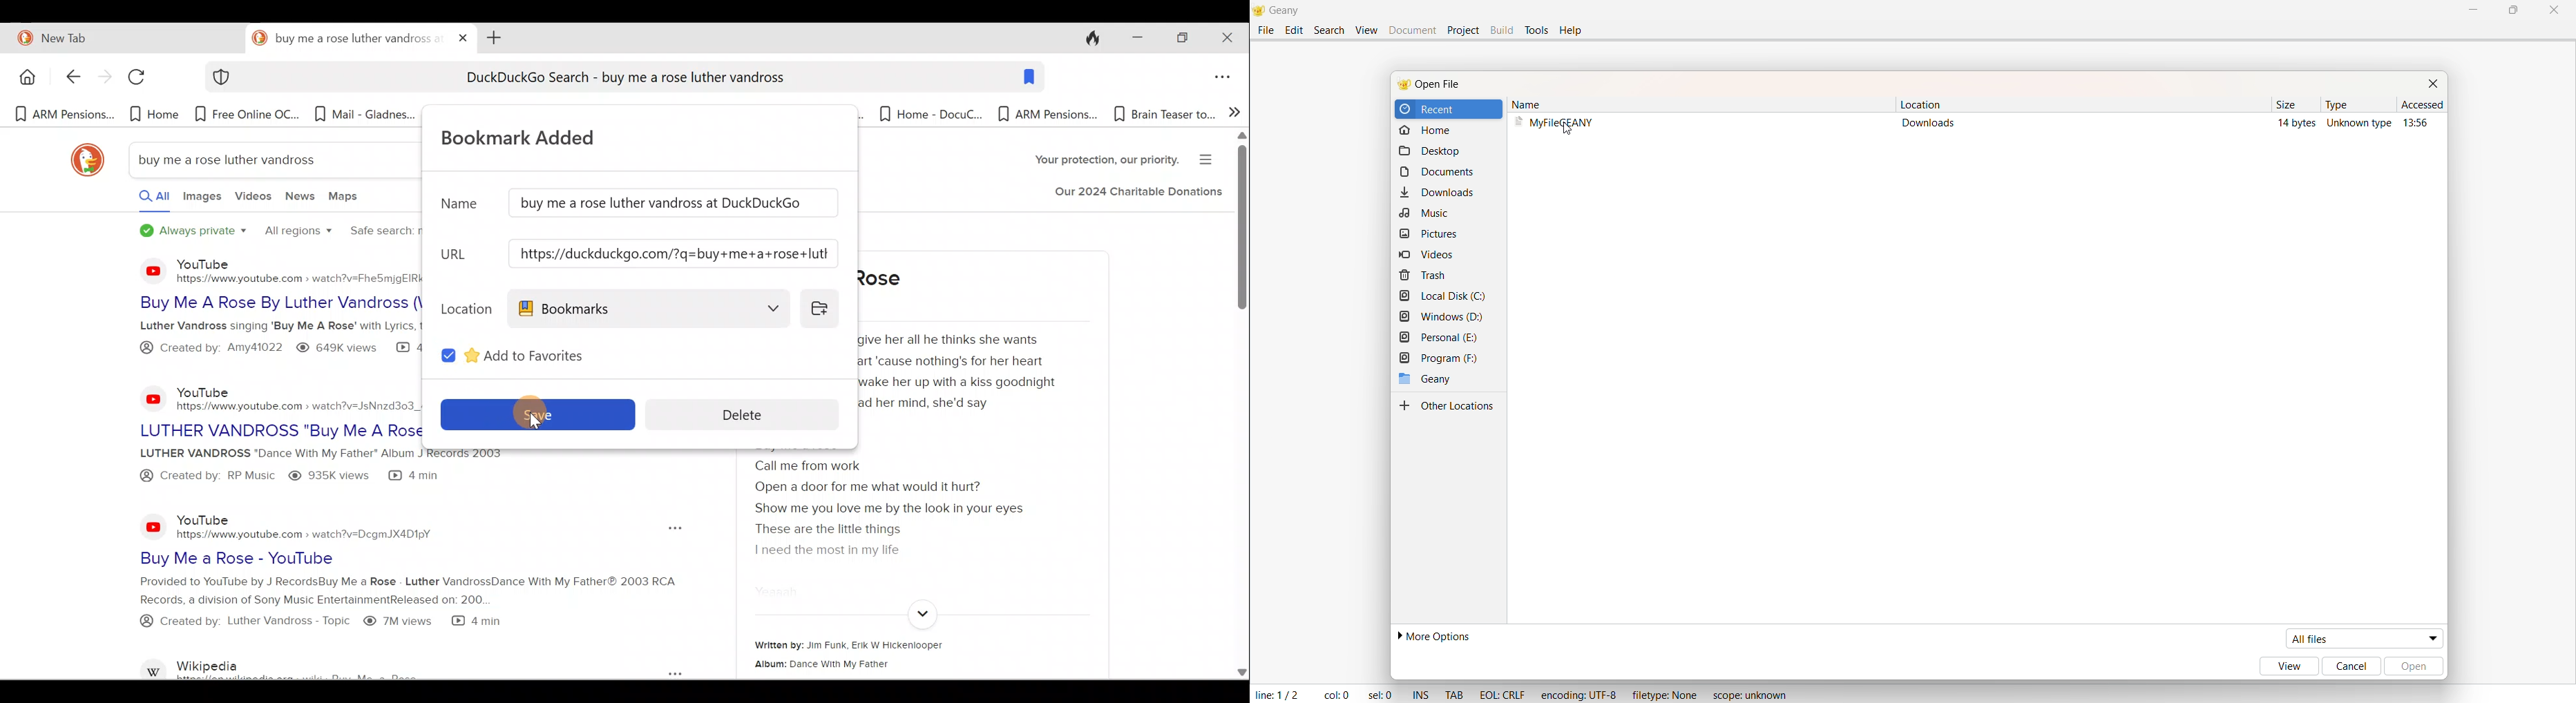 The width and height of the screenshot is (2576, 728). What do you see at coordinates (921, 614) in the screenshot?
I see `Expand` at bounding box center [921, 614].